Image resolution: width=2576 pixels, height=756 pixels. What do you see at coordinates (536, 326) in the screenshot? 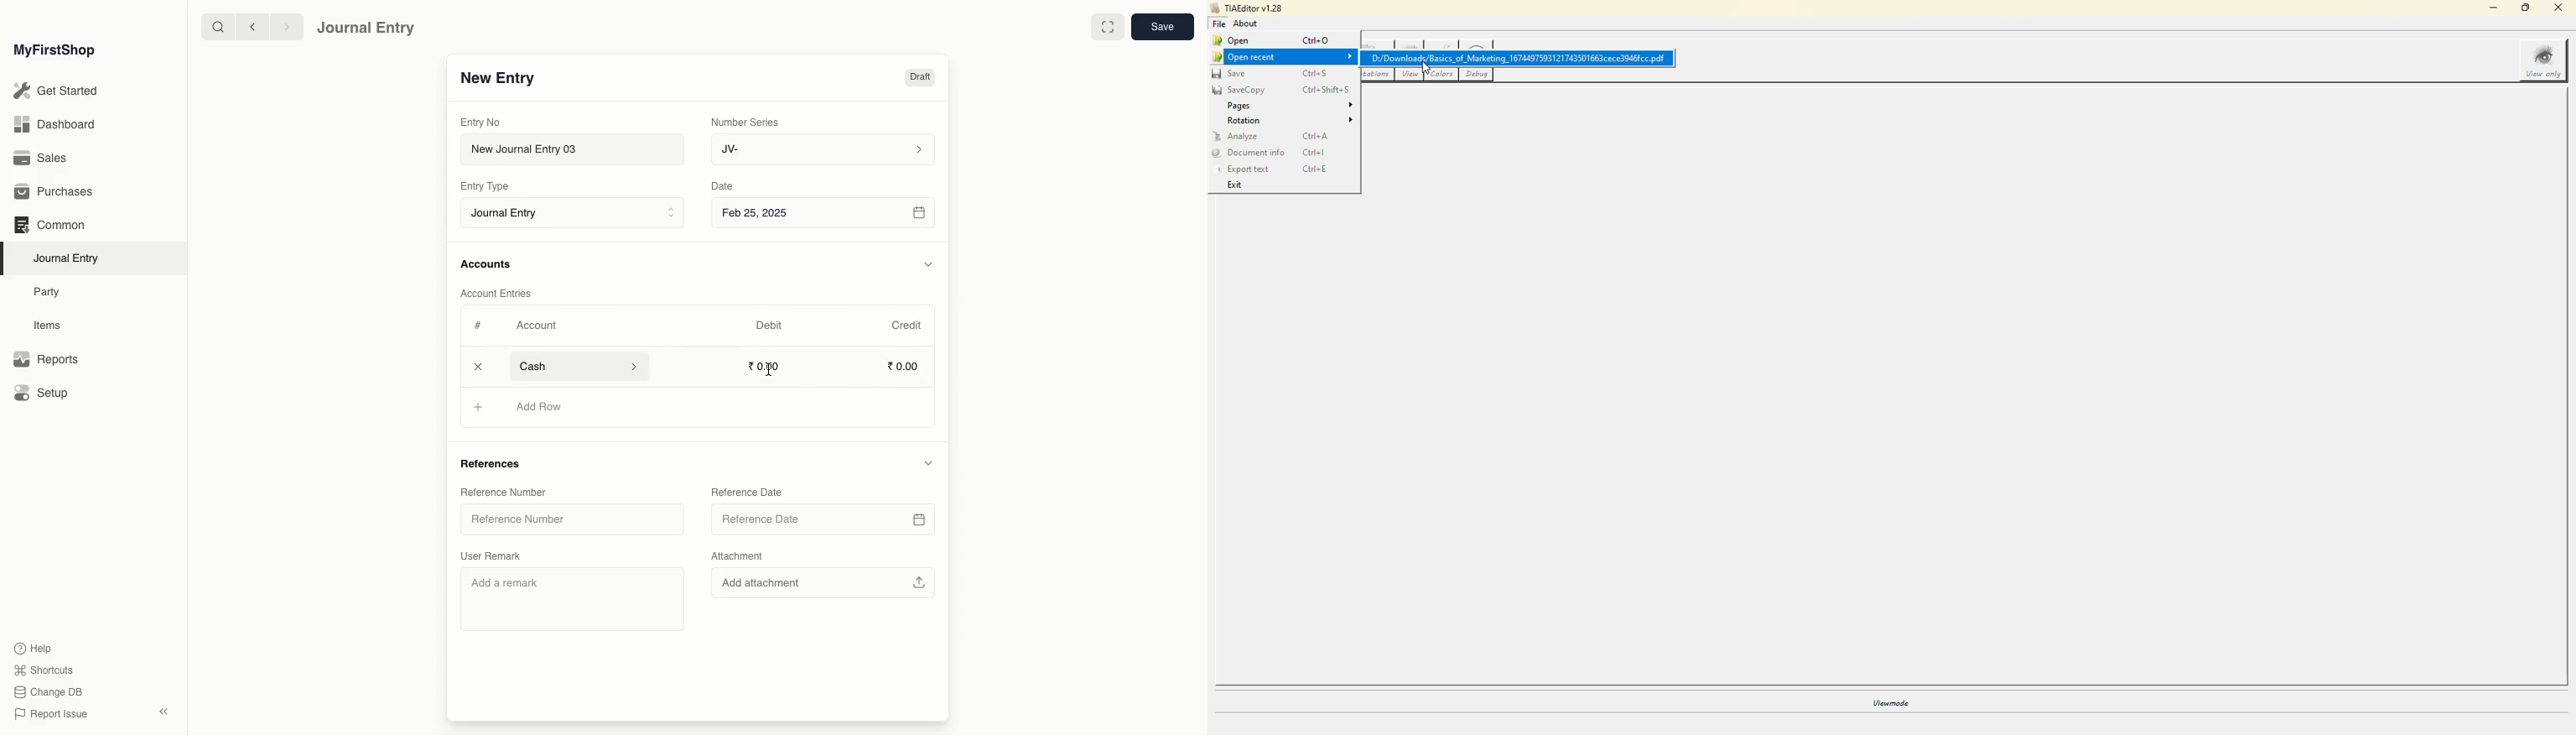
I see `Account` at bounding box center [536, 326].